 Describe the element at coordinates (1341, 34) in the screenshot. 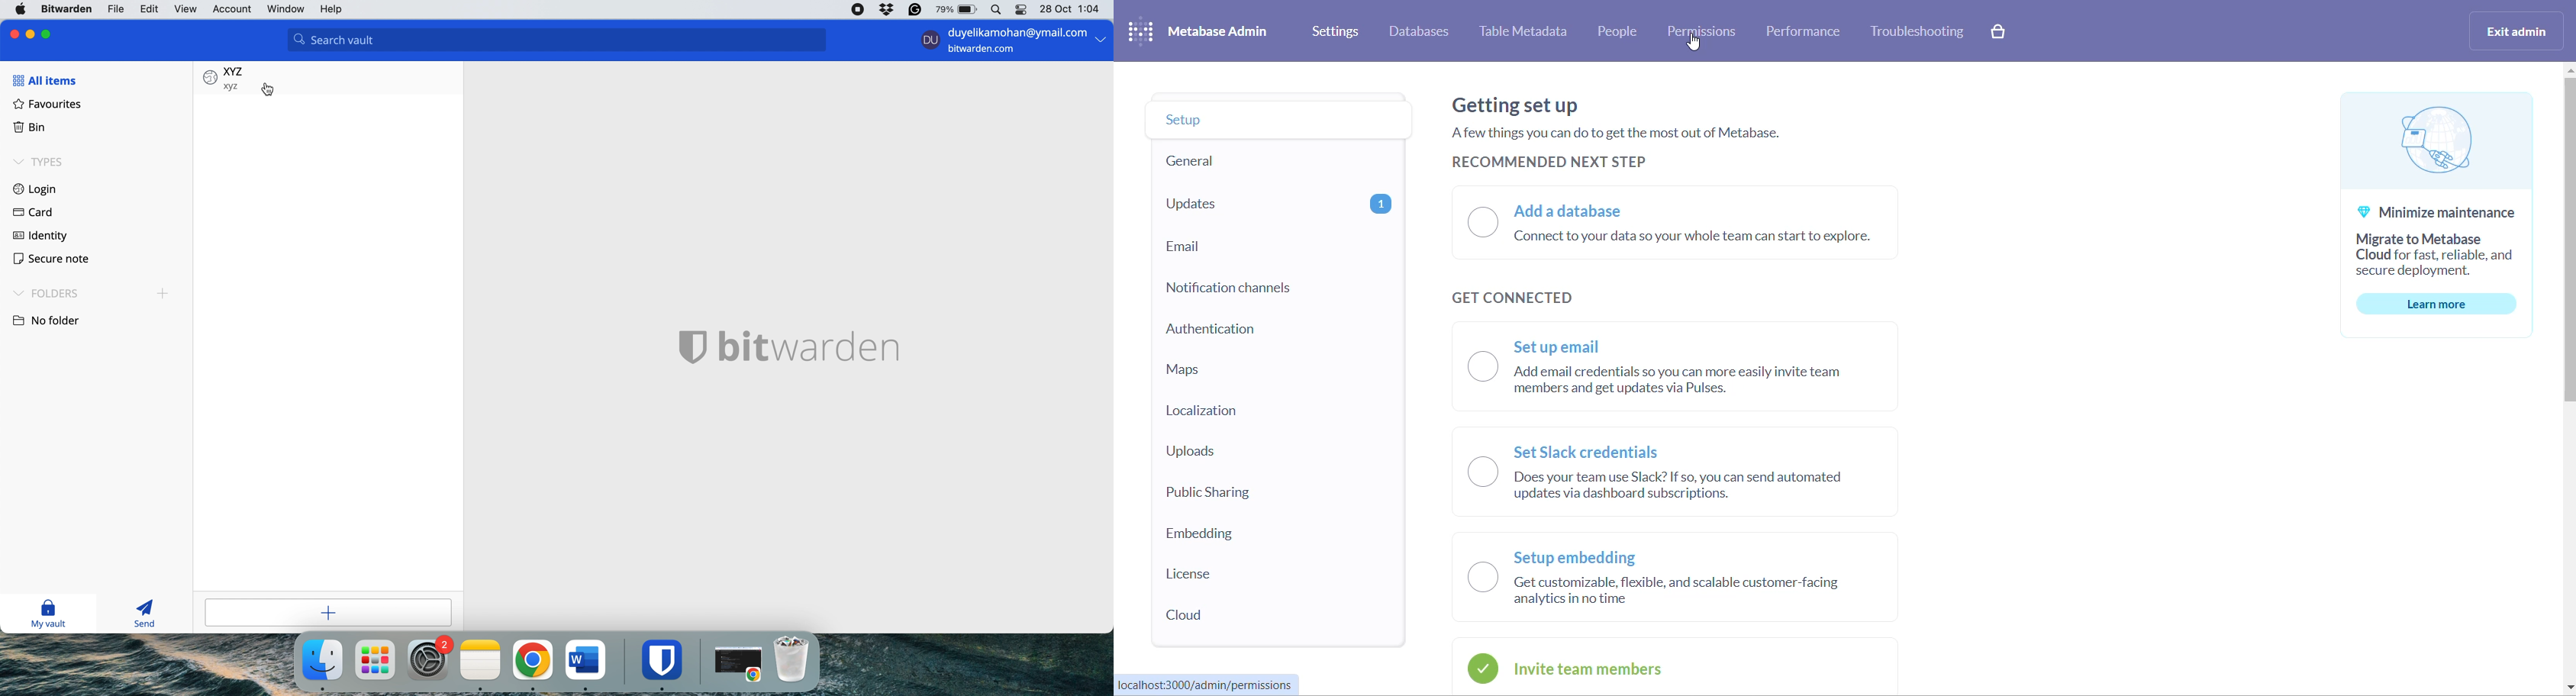

I see `settings` at that location.